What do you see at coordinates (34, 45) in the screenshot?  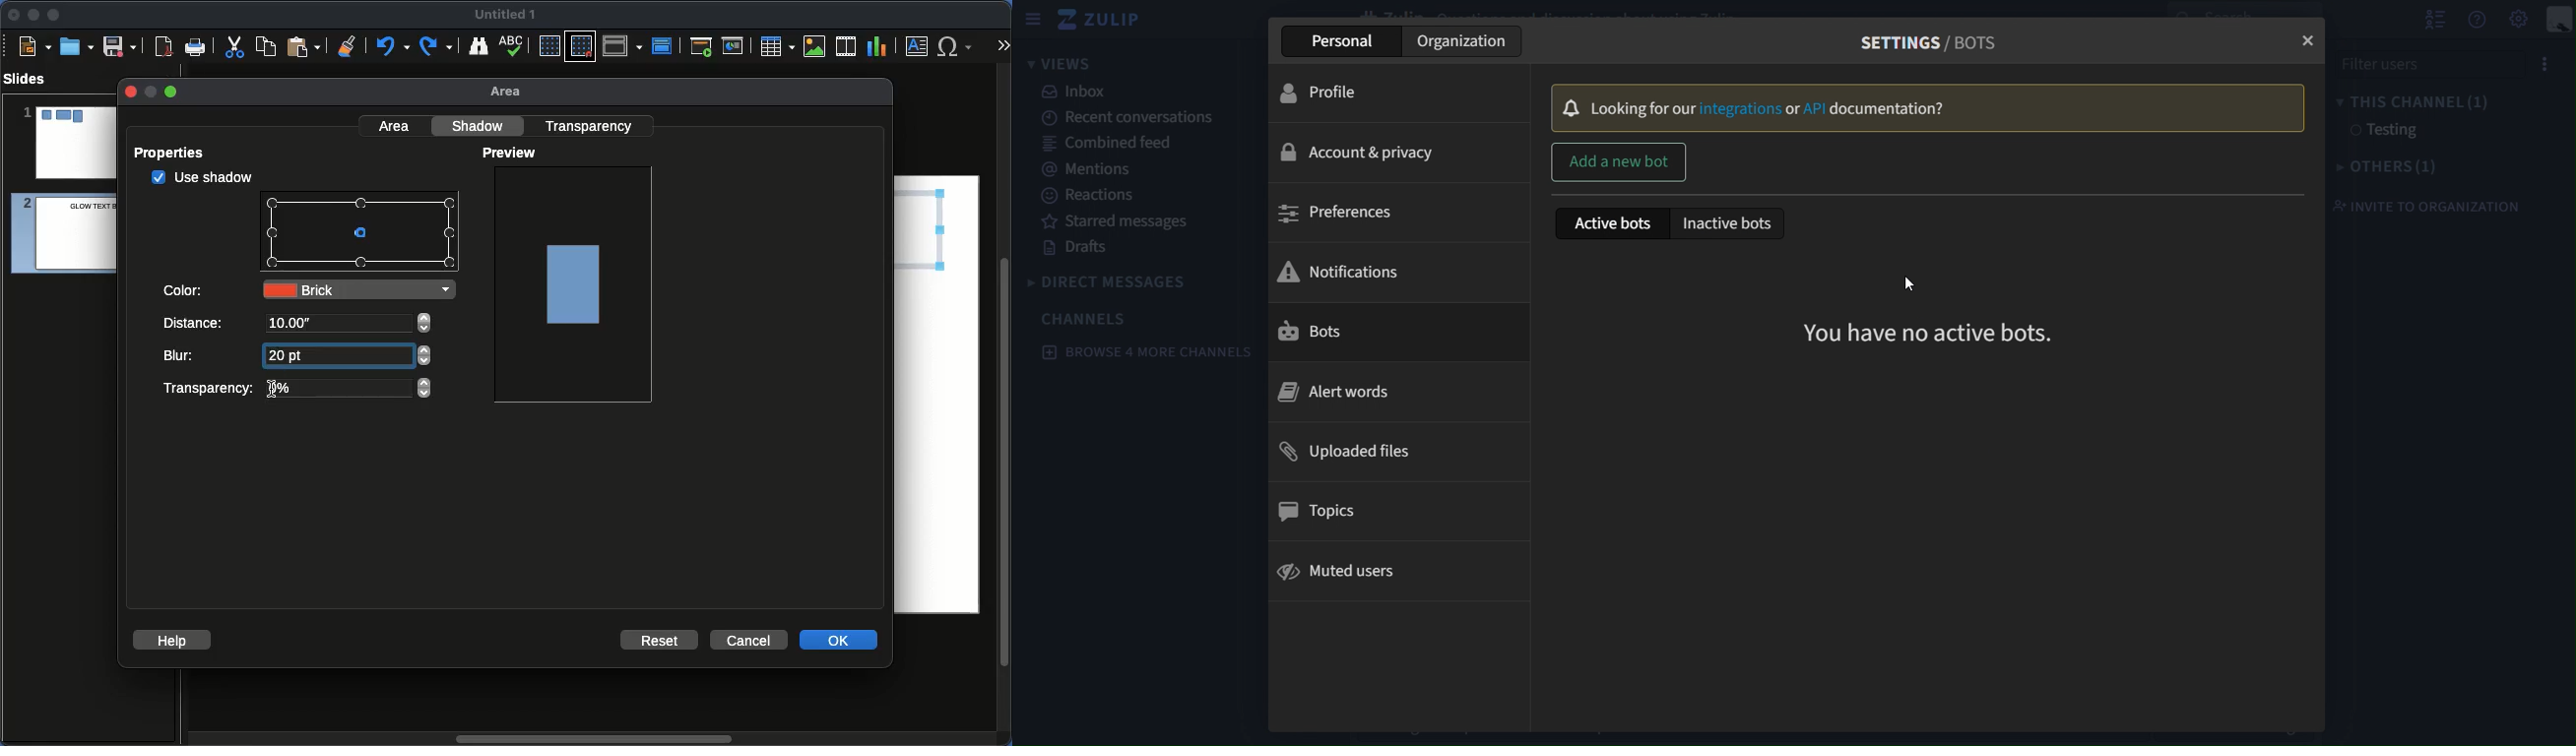 I see `New` at bounding box center [34, 45].